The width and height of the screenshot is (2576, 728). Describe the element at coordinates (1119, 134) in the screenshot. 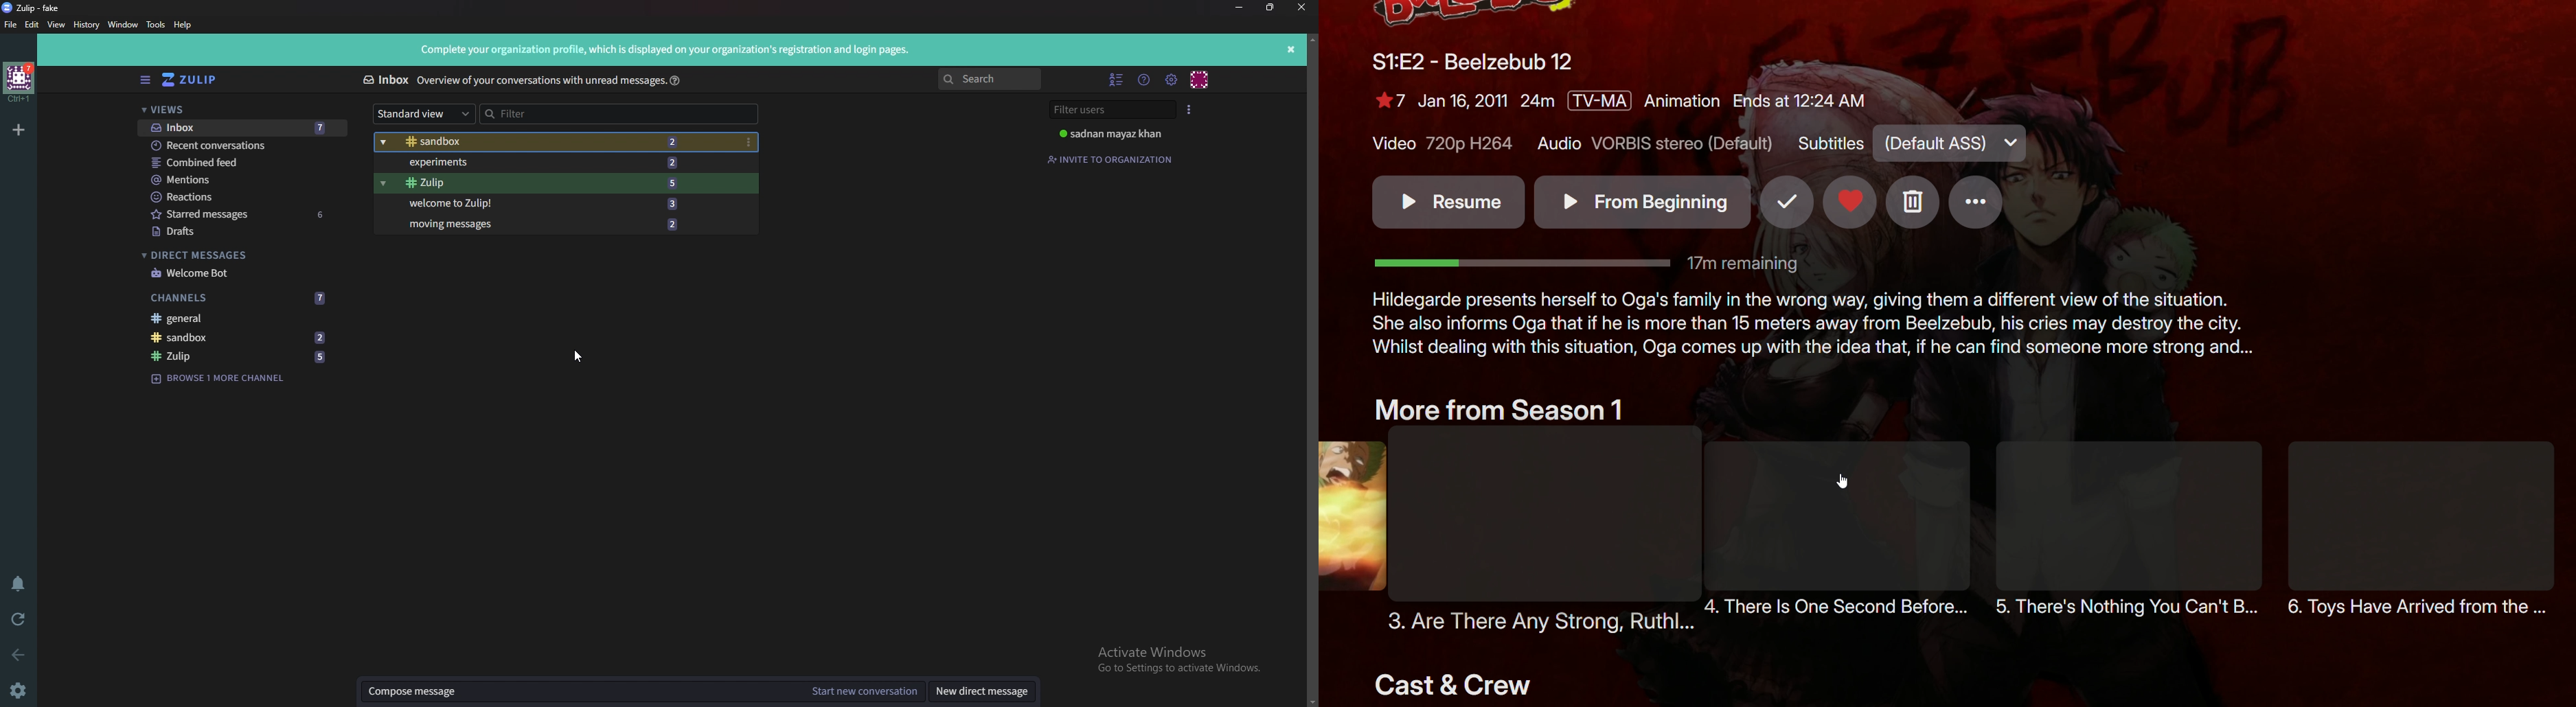

I see `Sadnan mayaz khan` at that location.